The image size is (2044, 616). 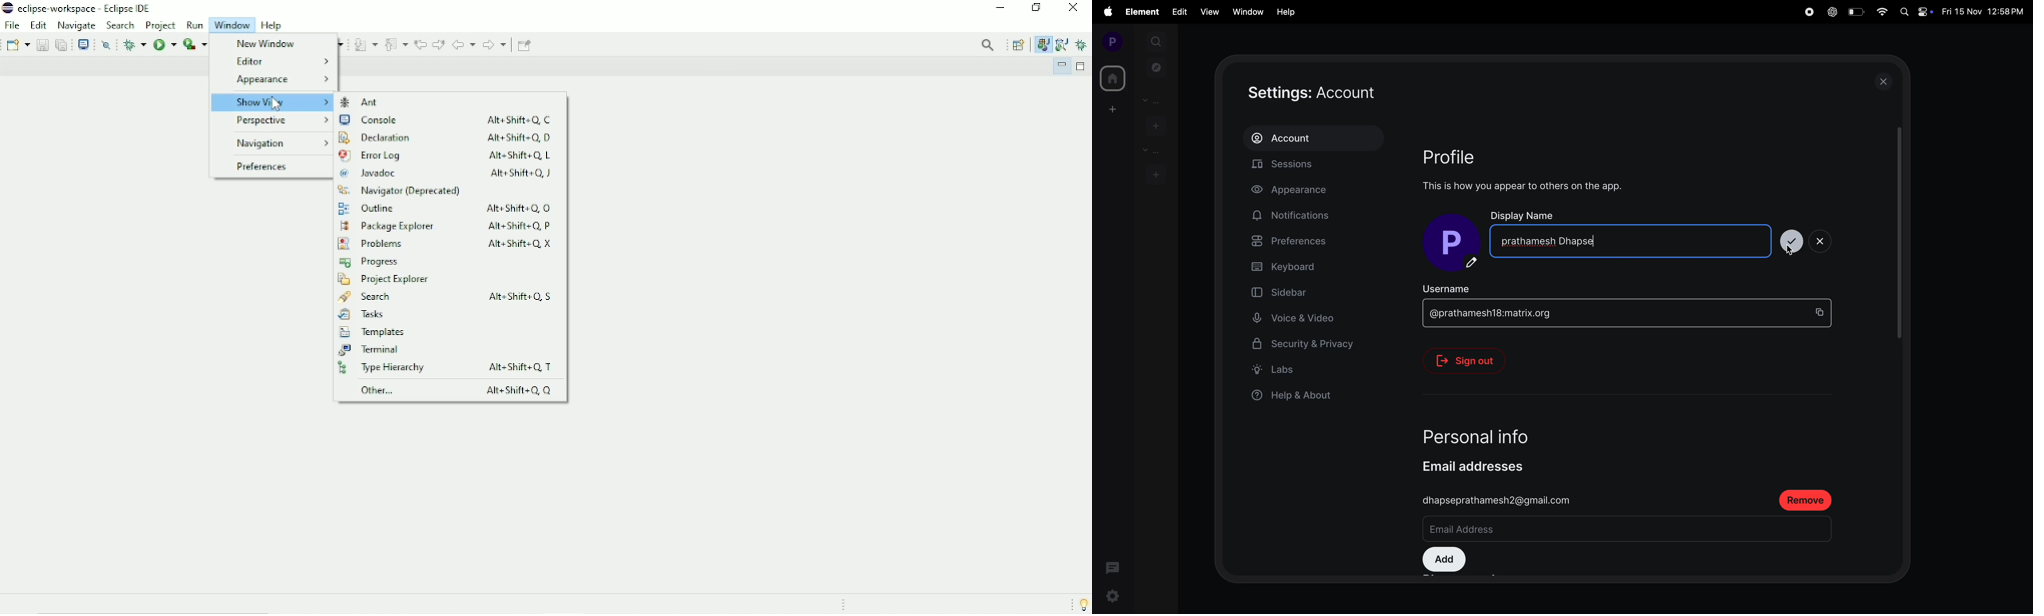 I want to click on Minimize, so click(x=1060, y=66).